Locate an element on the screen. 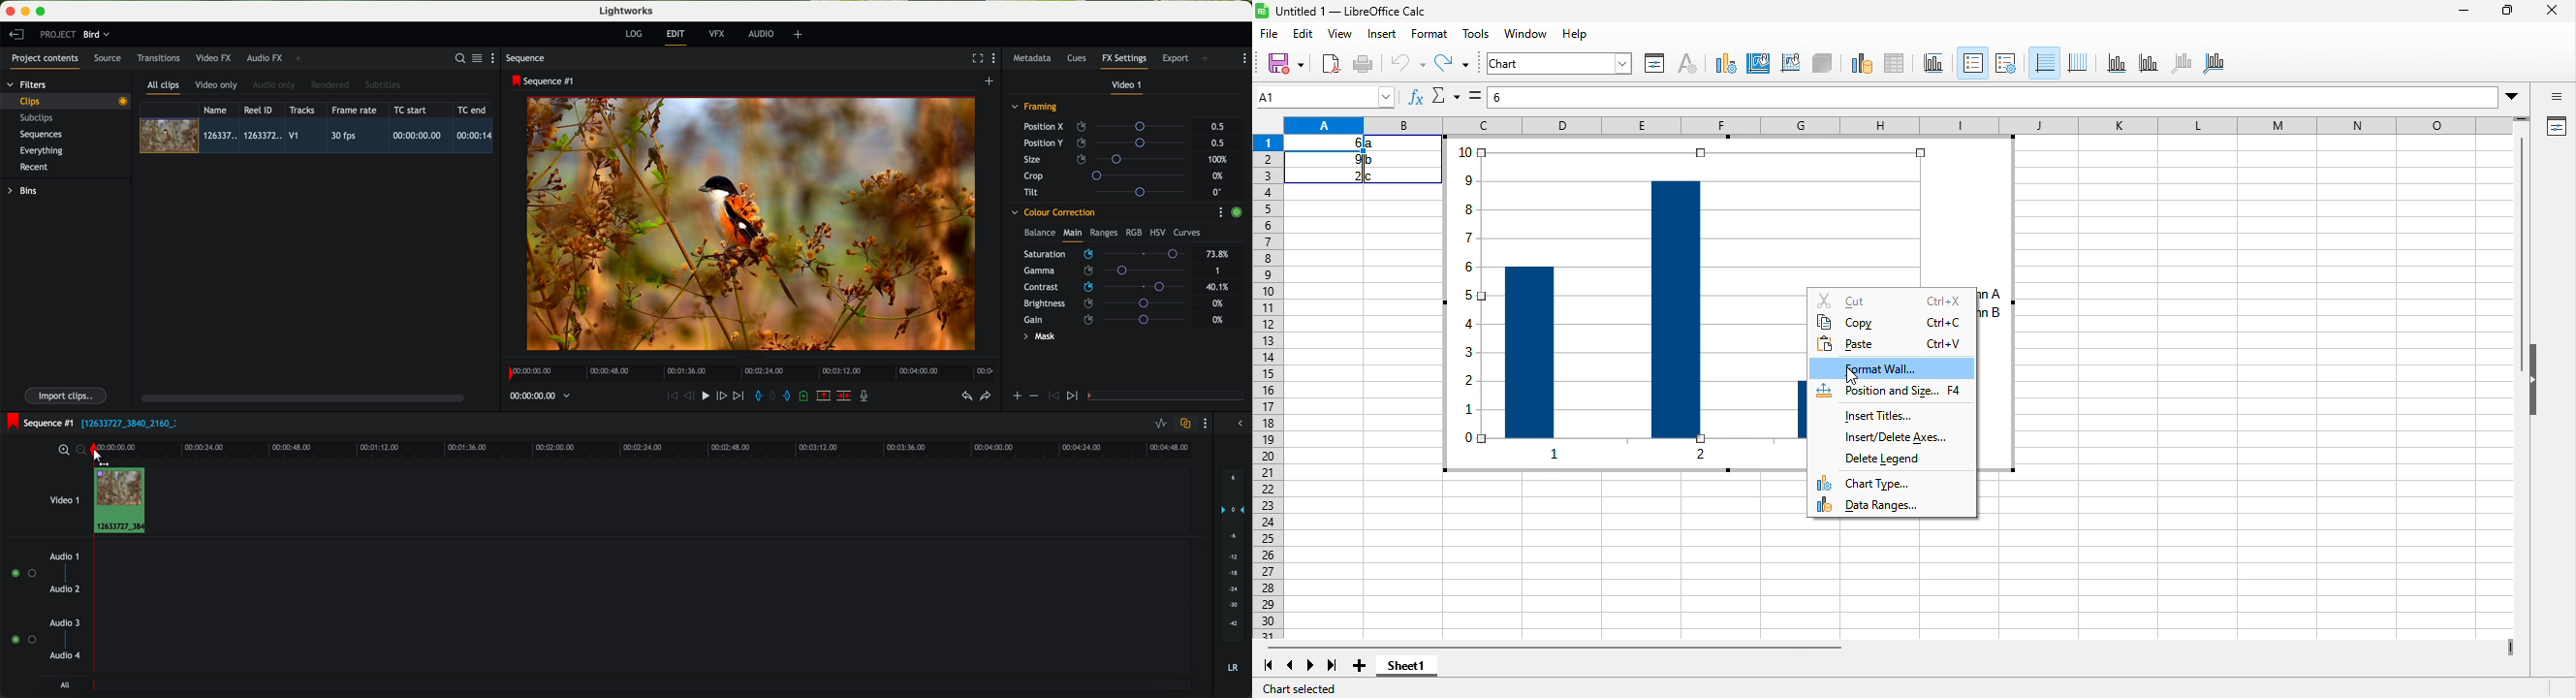  tracks is located at coordinates (300, 110).